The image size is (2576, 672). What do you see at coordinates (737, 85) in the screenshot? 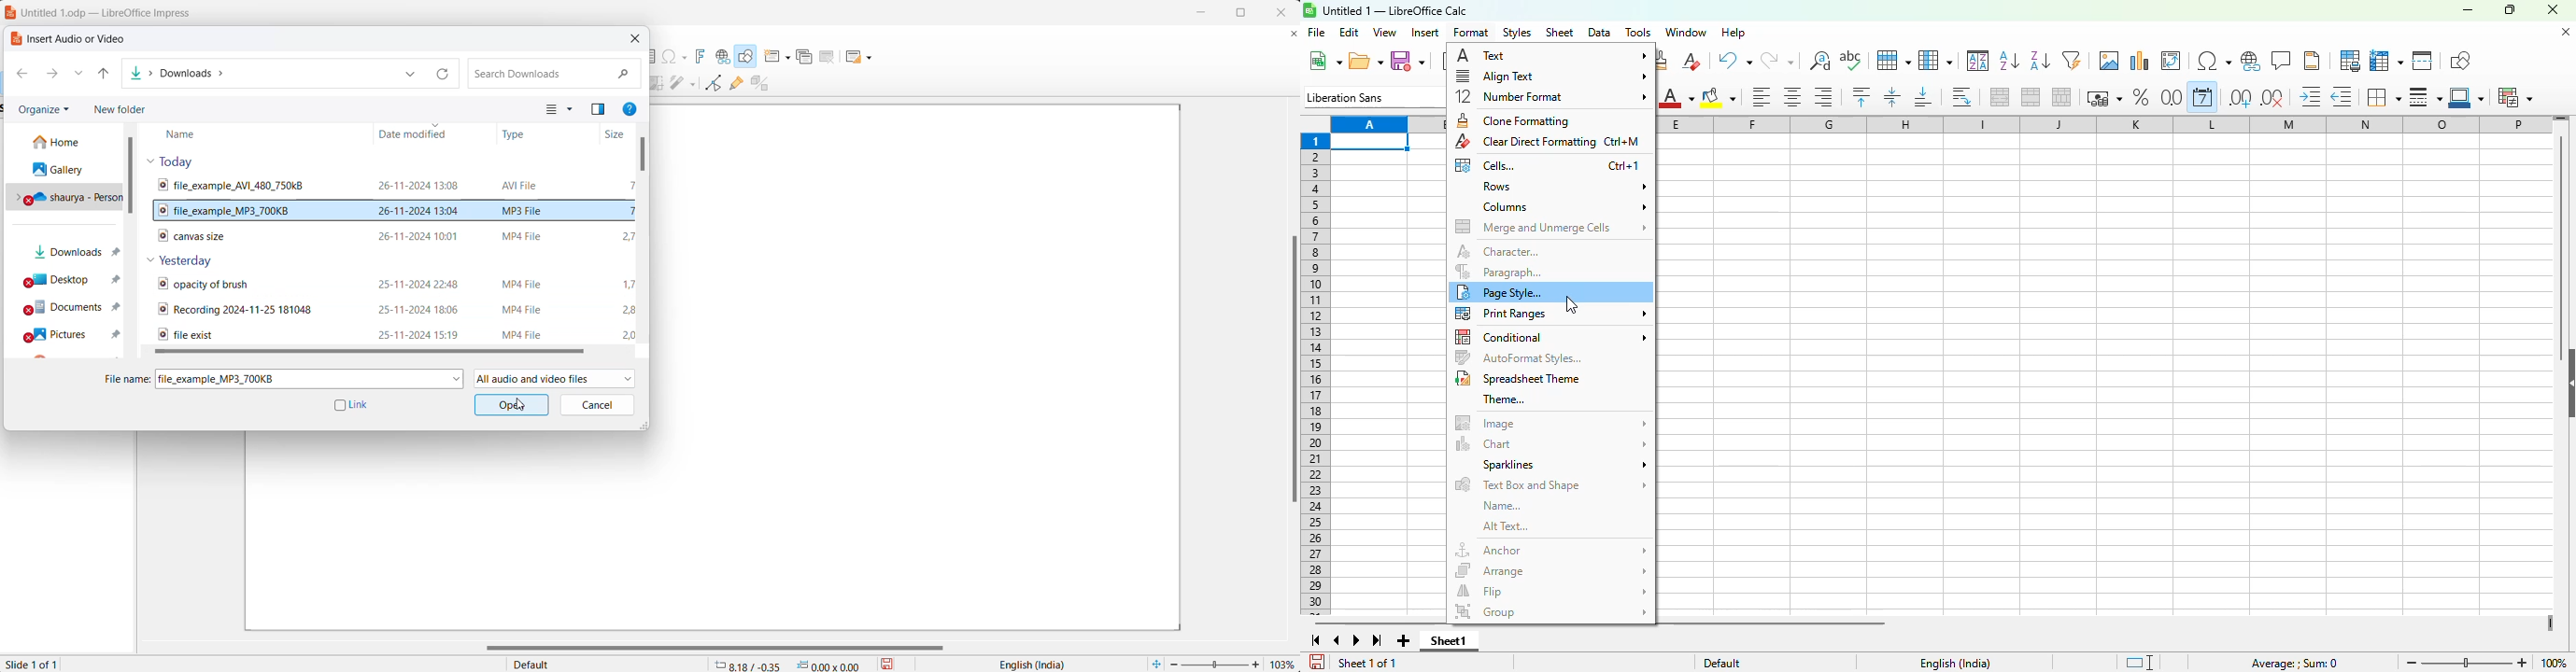
I see `show gluepoint functions` at bounding box center [737, 85].